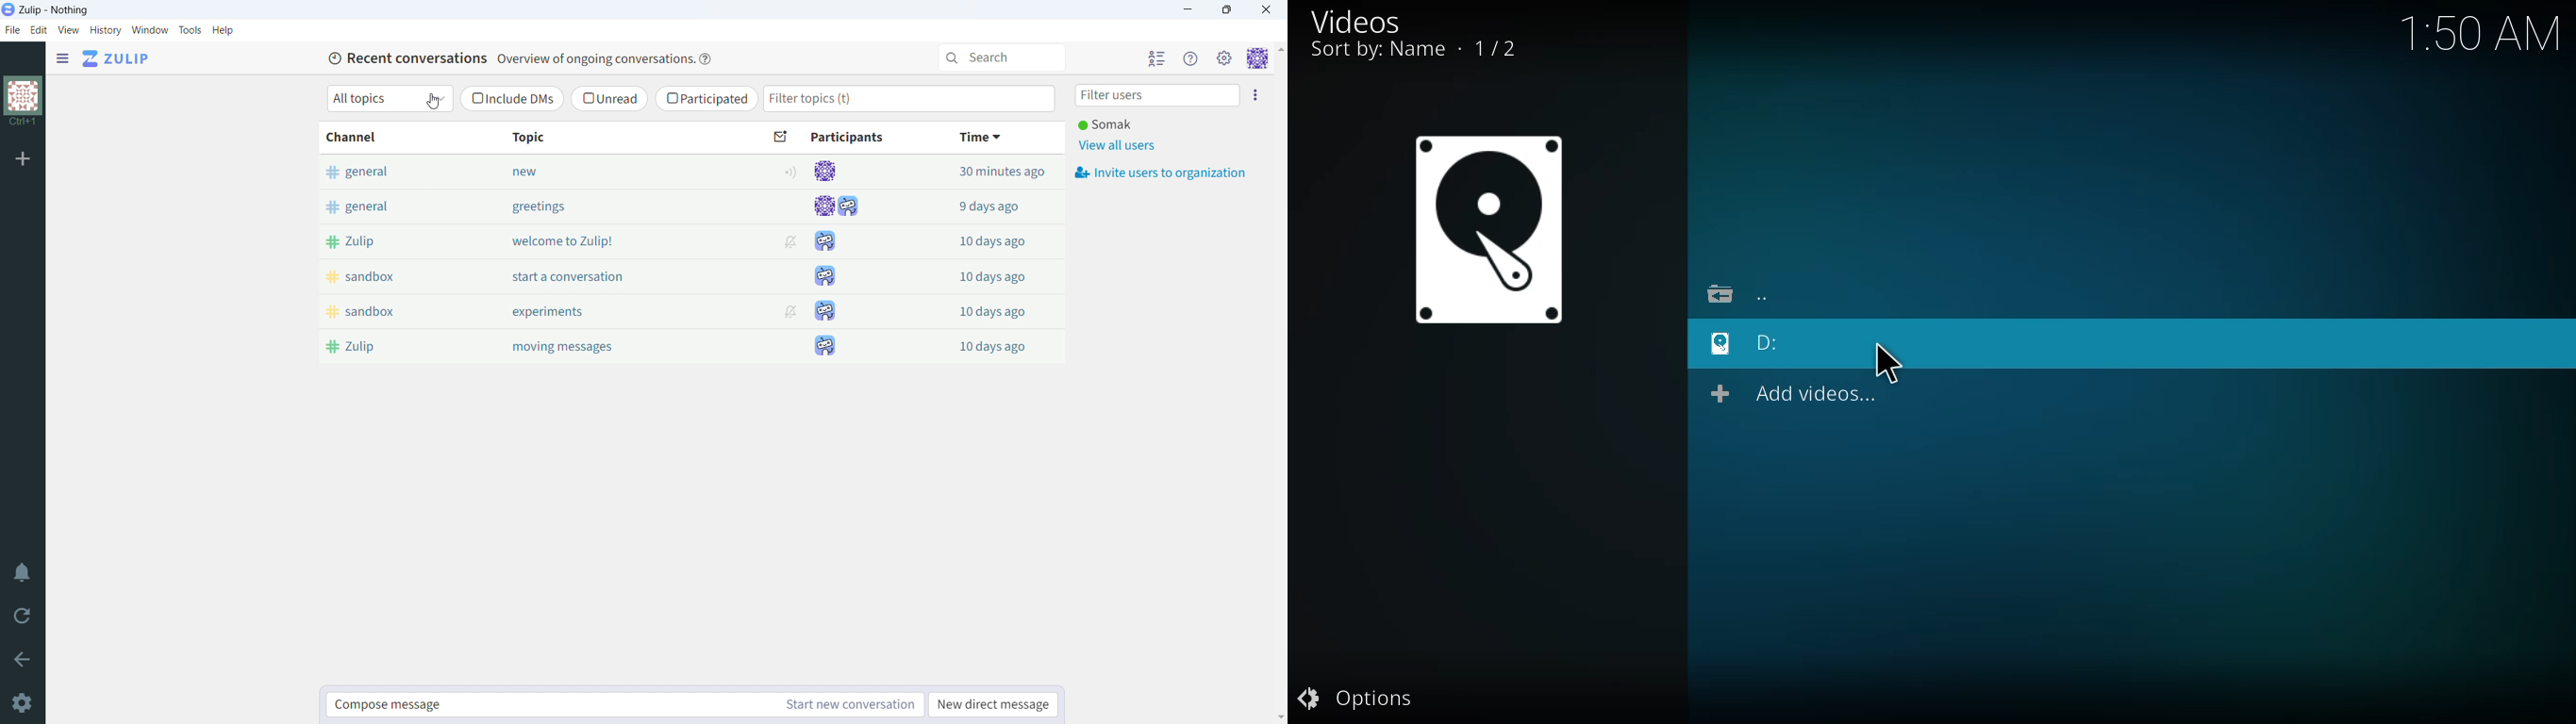 The height and width of the screenshot is (728, 2576). I want to click on serarch, so click(1001, 58).